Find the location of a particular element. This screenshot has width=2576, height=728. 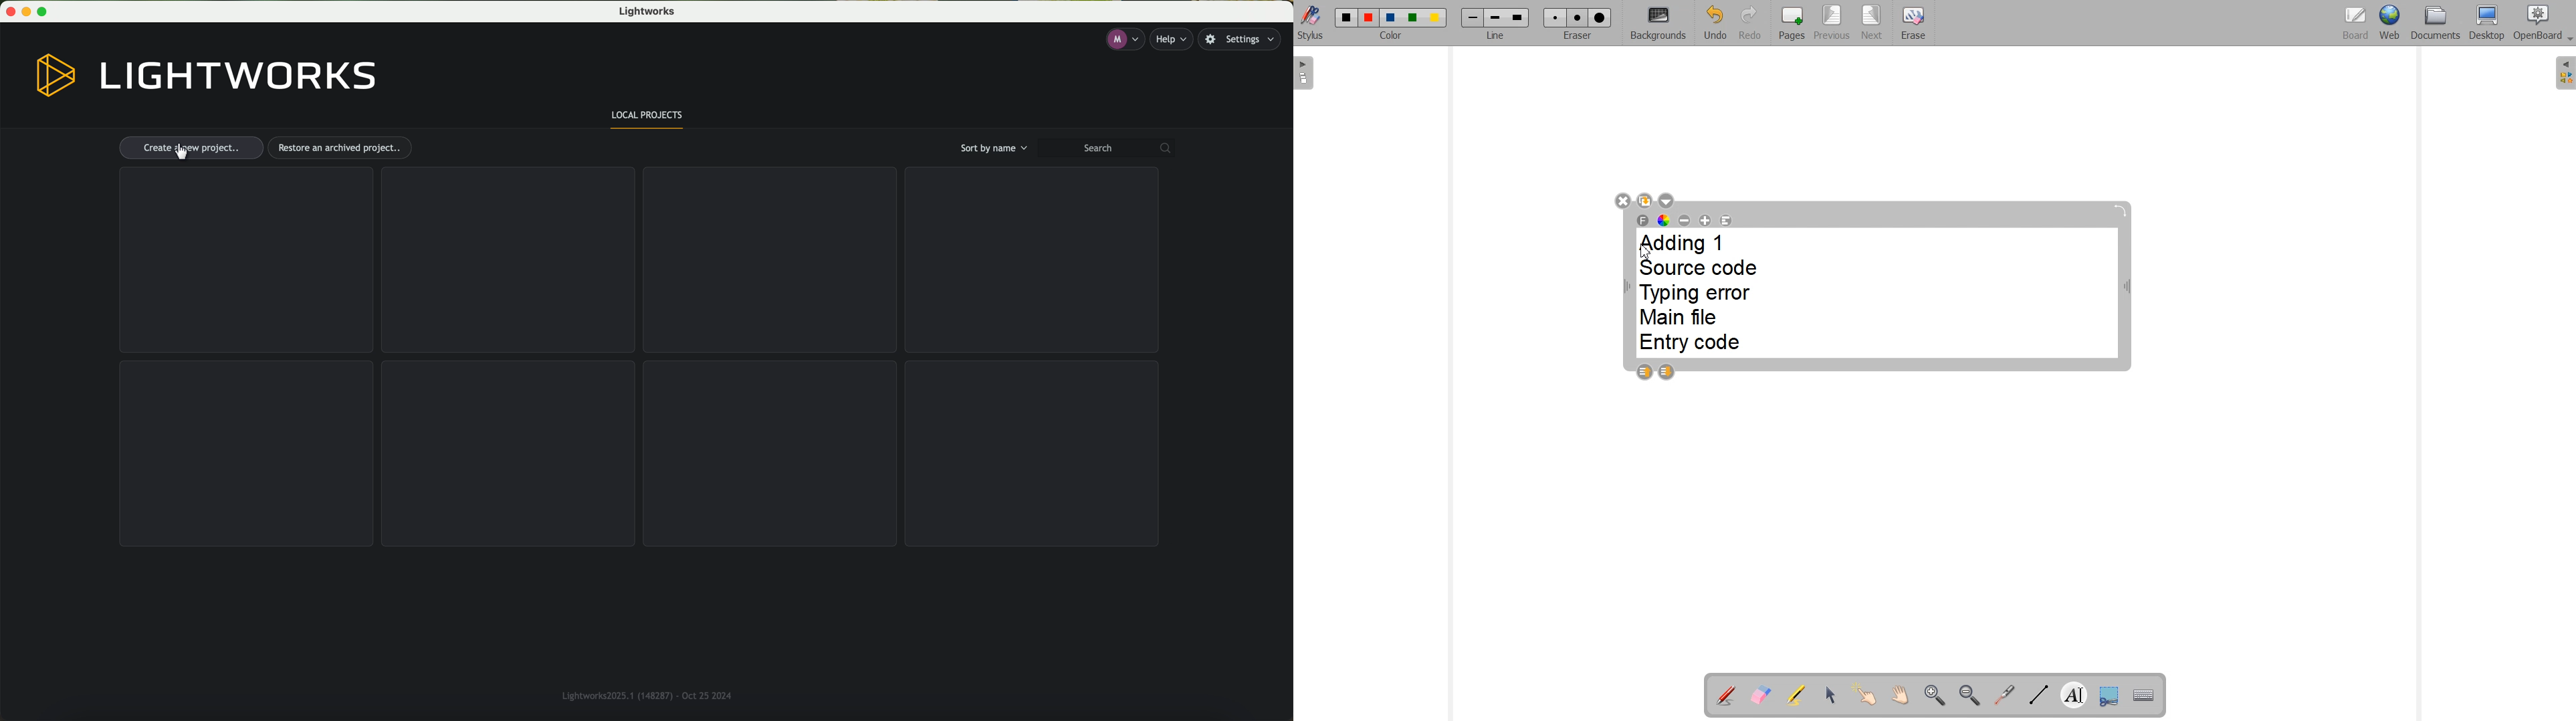

Large line is located at coordinates (1519, 17).